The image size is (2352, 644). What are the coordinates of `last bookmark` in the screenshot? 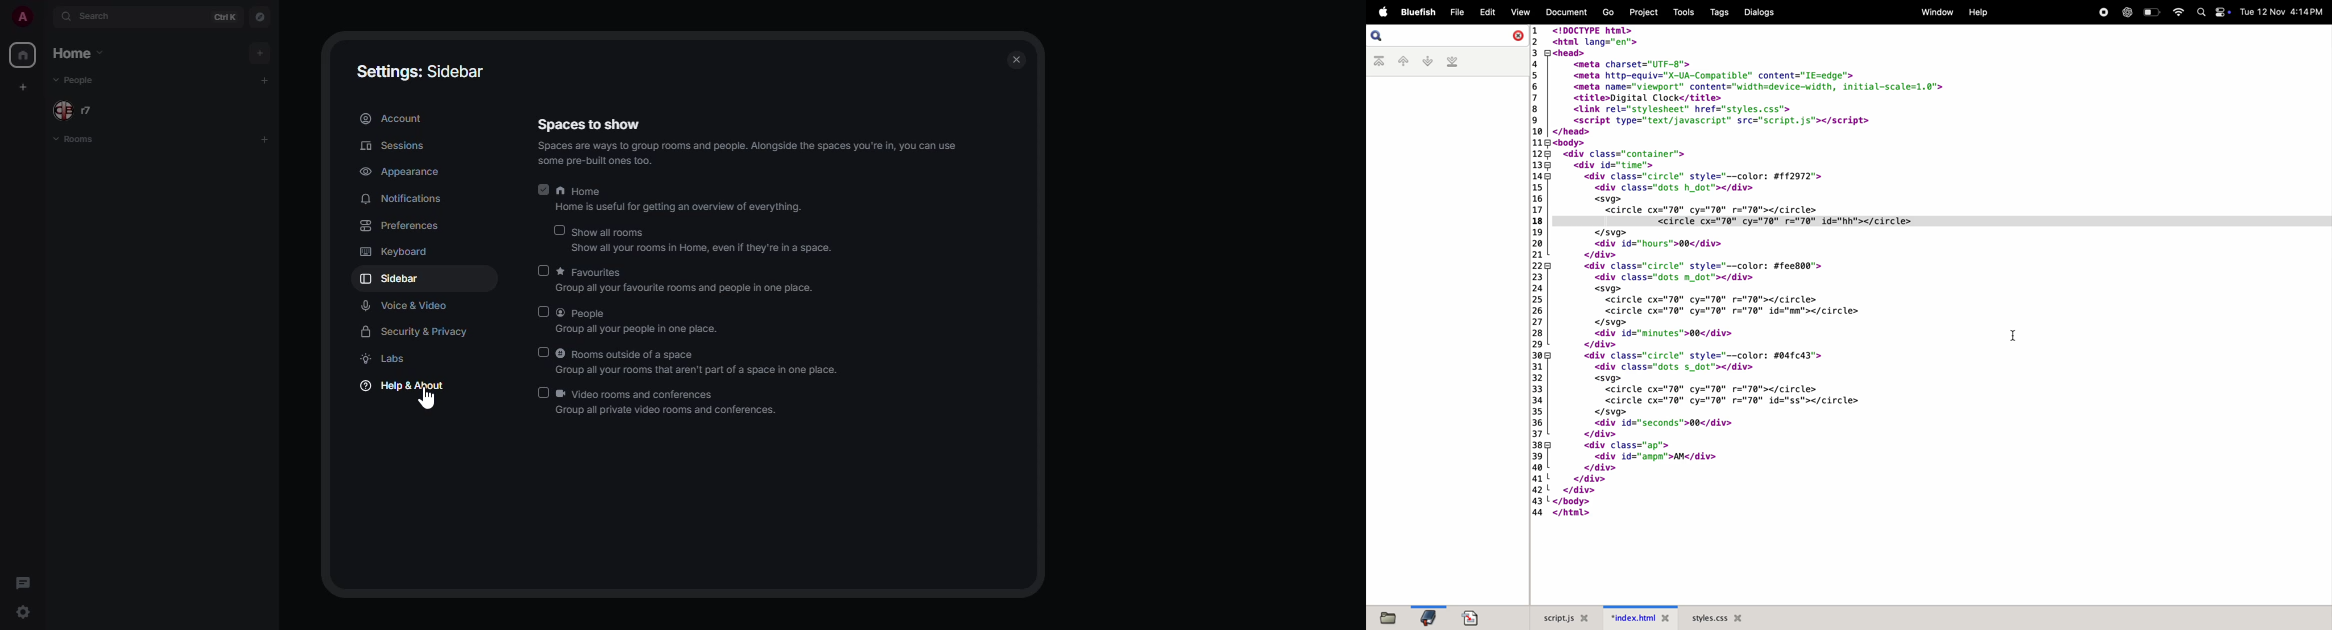 It's located at (1451, 62).